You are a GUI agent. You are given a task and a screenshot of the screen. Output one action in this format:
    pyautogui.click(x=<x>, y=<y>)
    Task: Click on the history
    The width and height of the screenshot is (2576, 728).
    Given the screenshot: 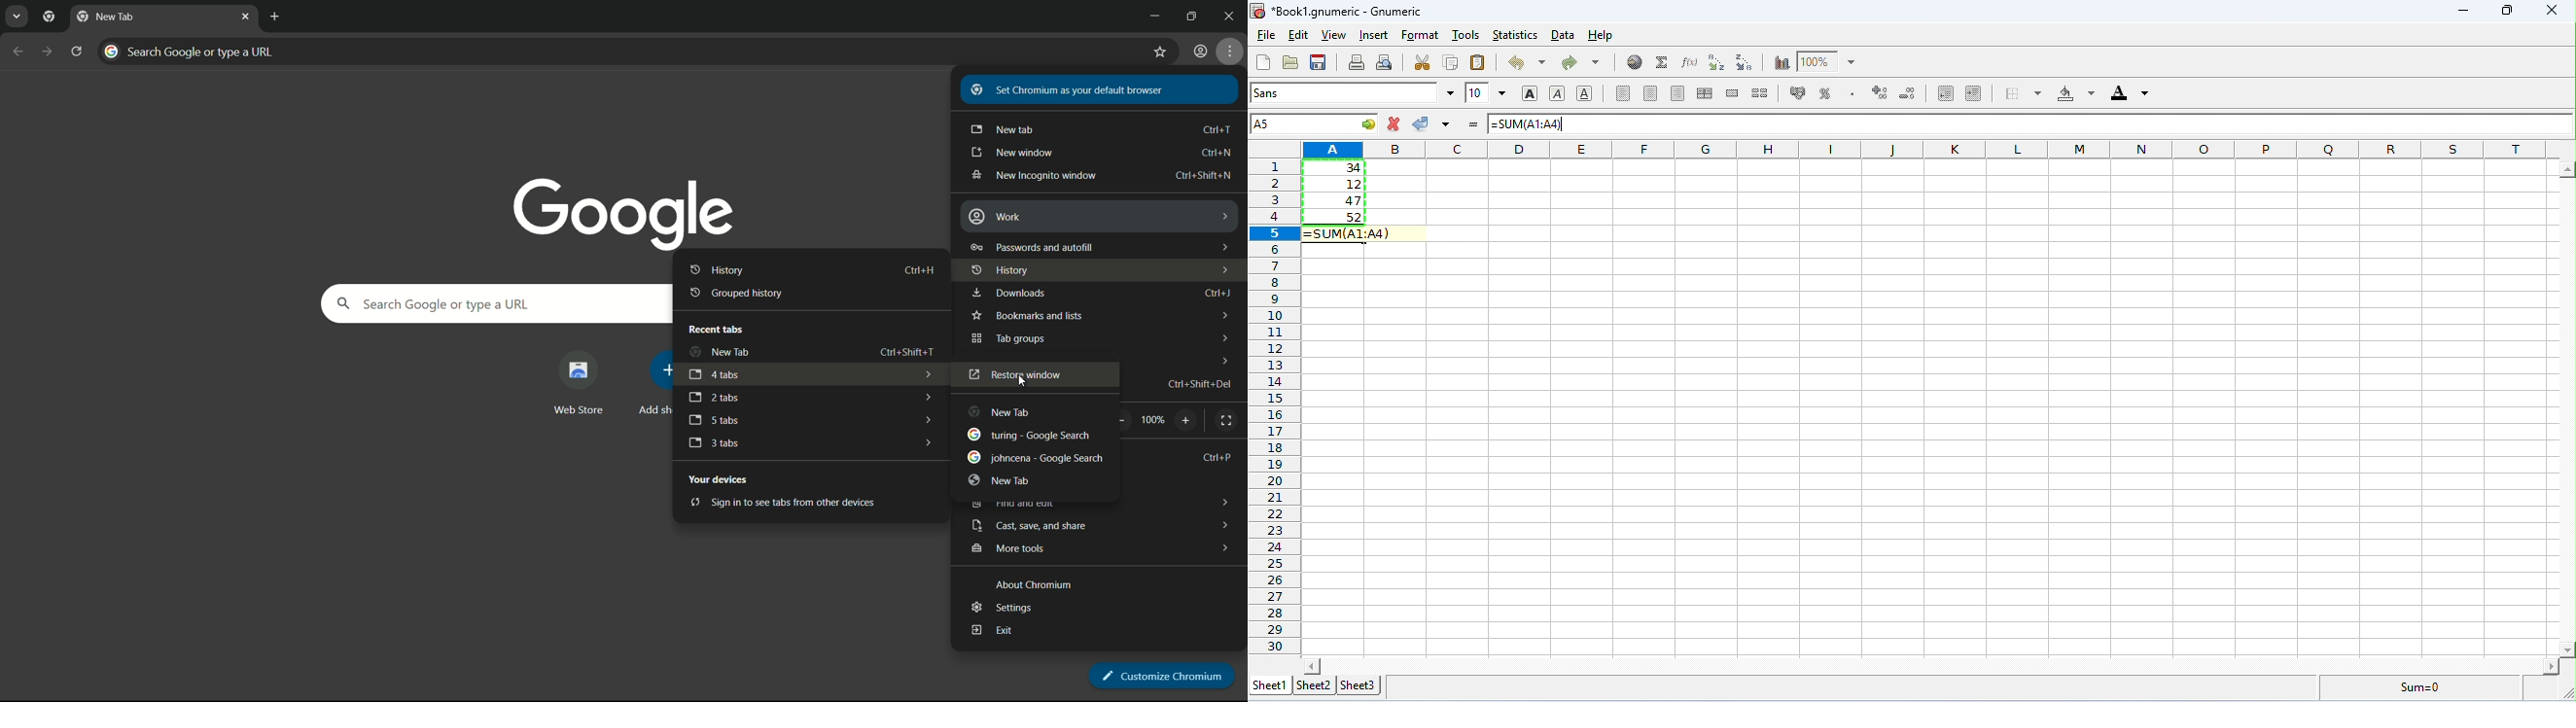 What is the action you would take?
    pyautogui.click(x=1002, y=271)
    